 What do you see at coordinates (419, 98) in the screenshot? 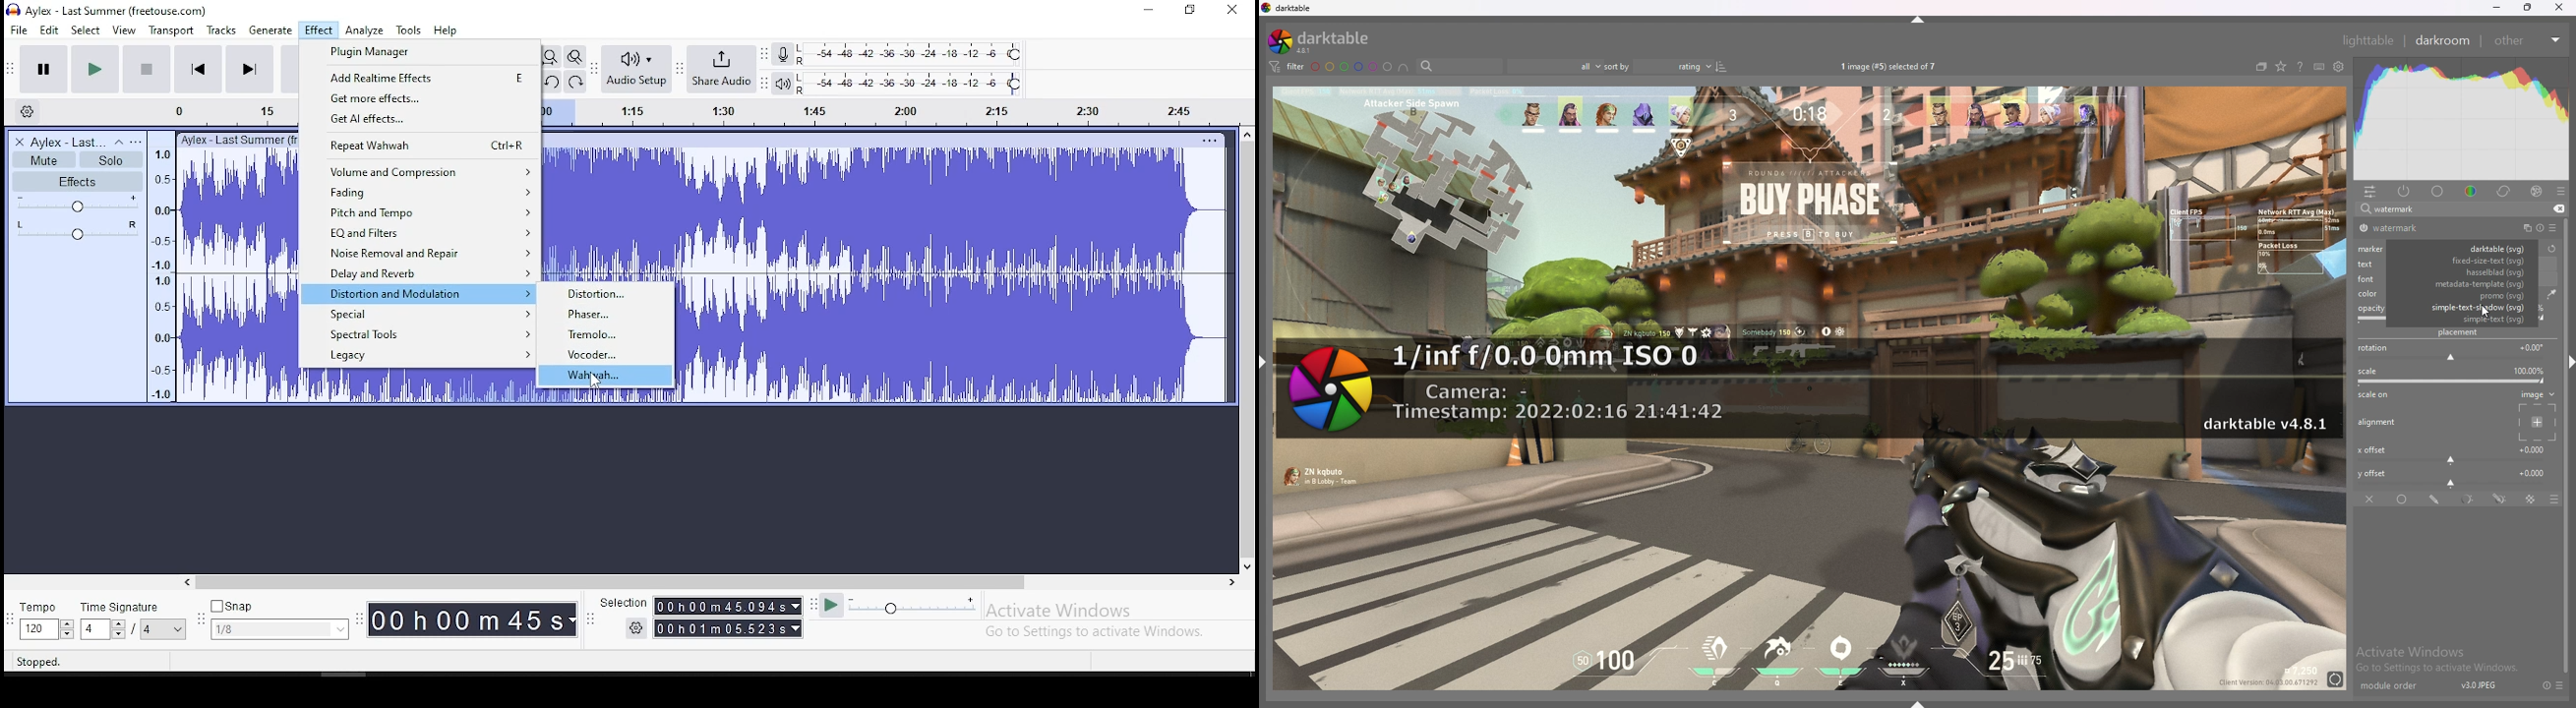
I see `get more effects` at bounding box center [419, 98].